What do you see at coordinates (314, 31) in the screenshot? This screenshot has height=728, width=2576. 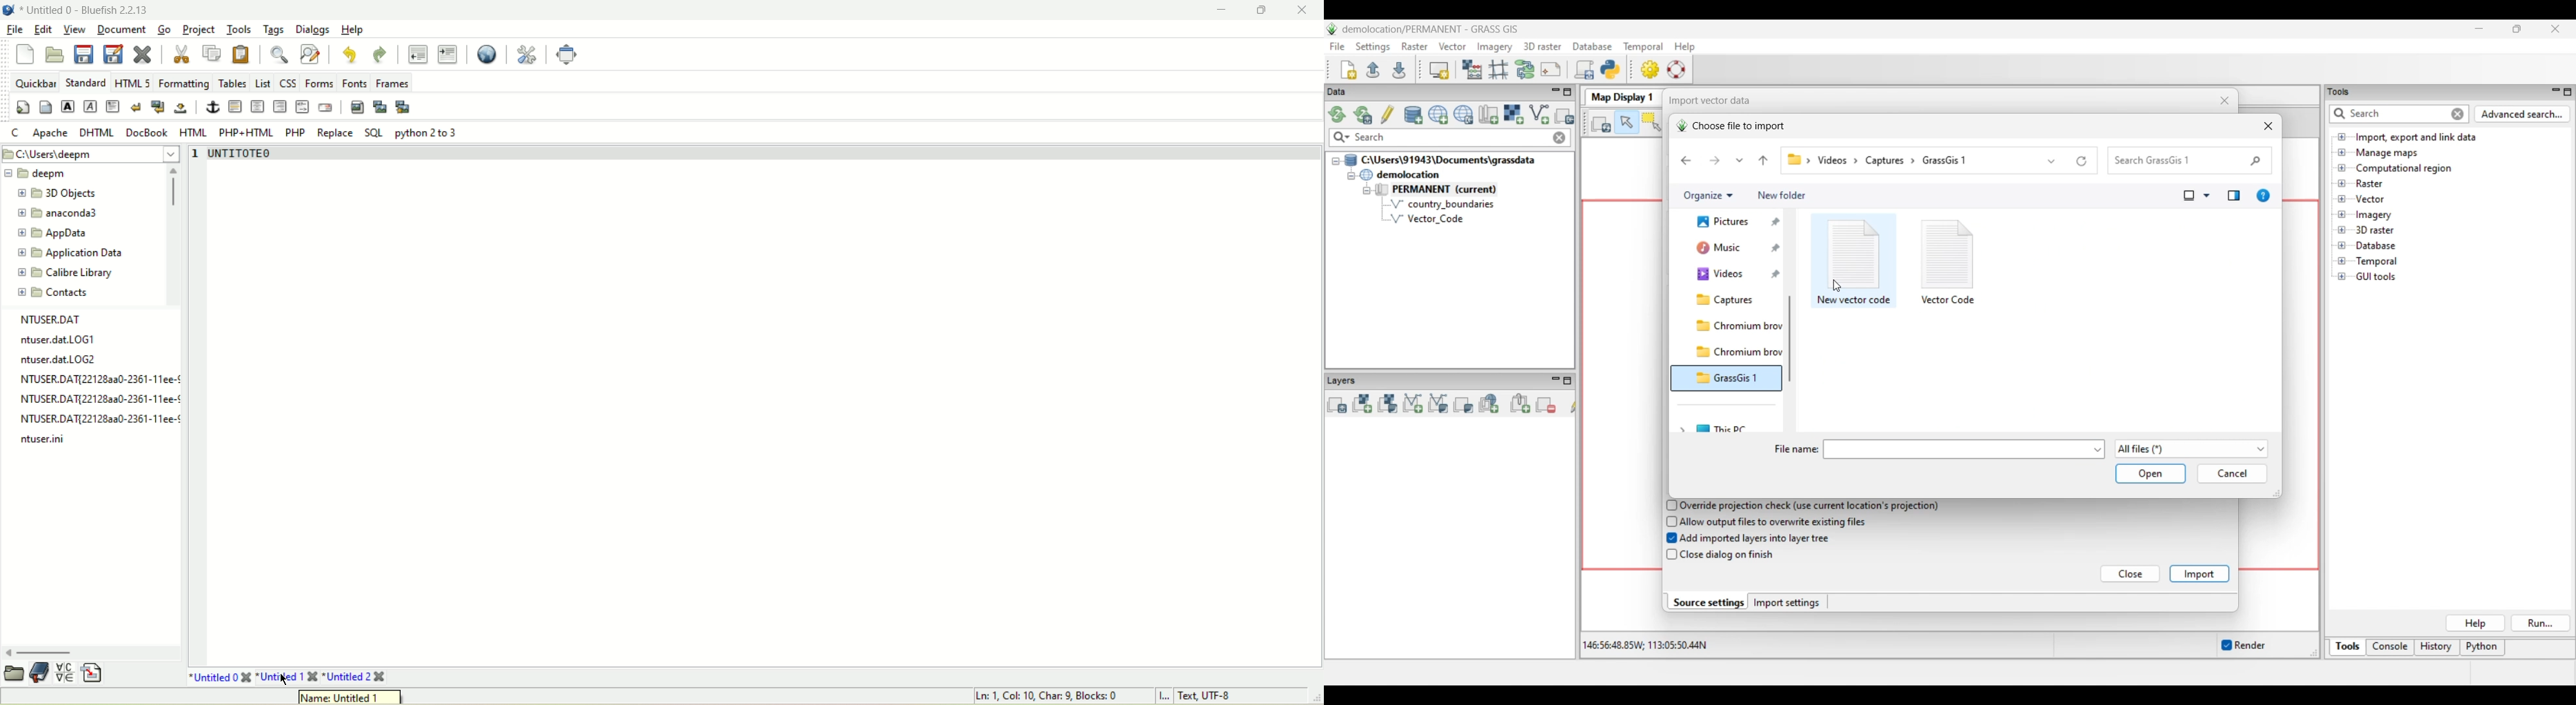 I see `Dialogs` at bounding box center [314, 31].